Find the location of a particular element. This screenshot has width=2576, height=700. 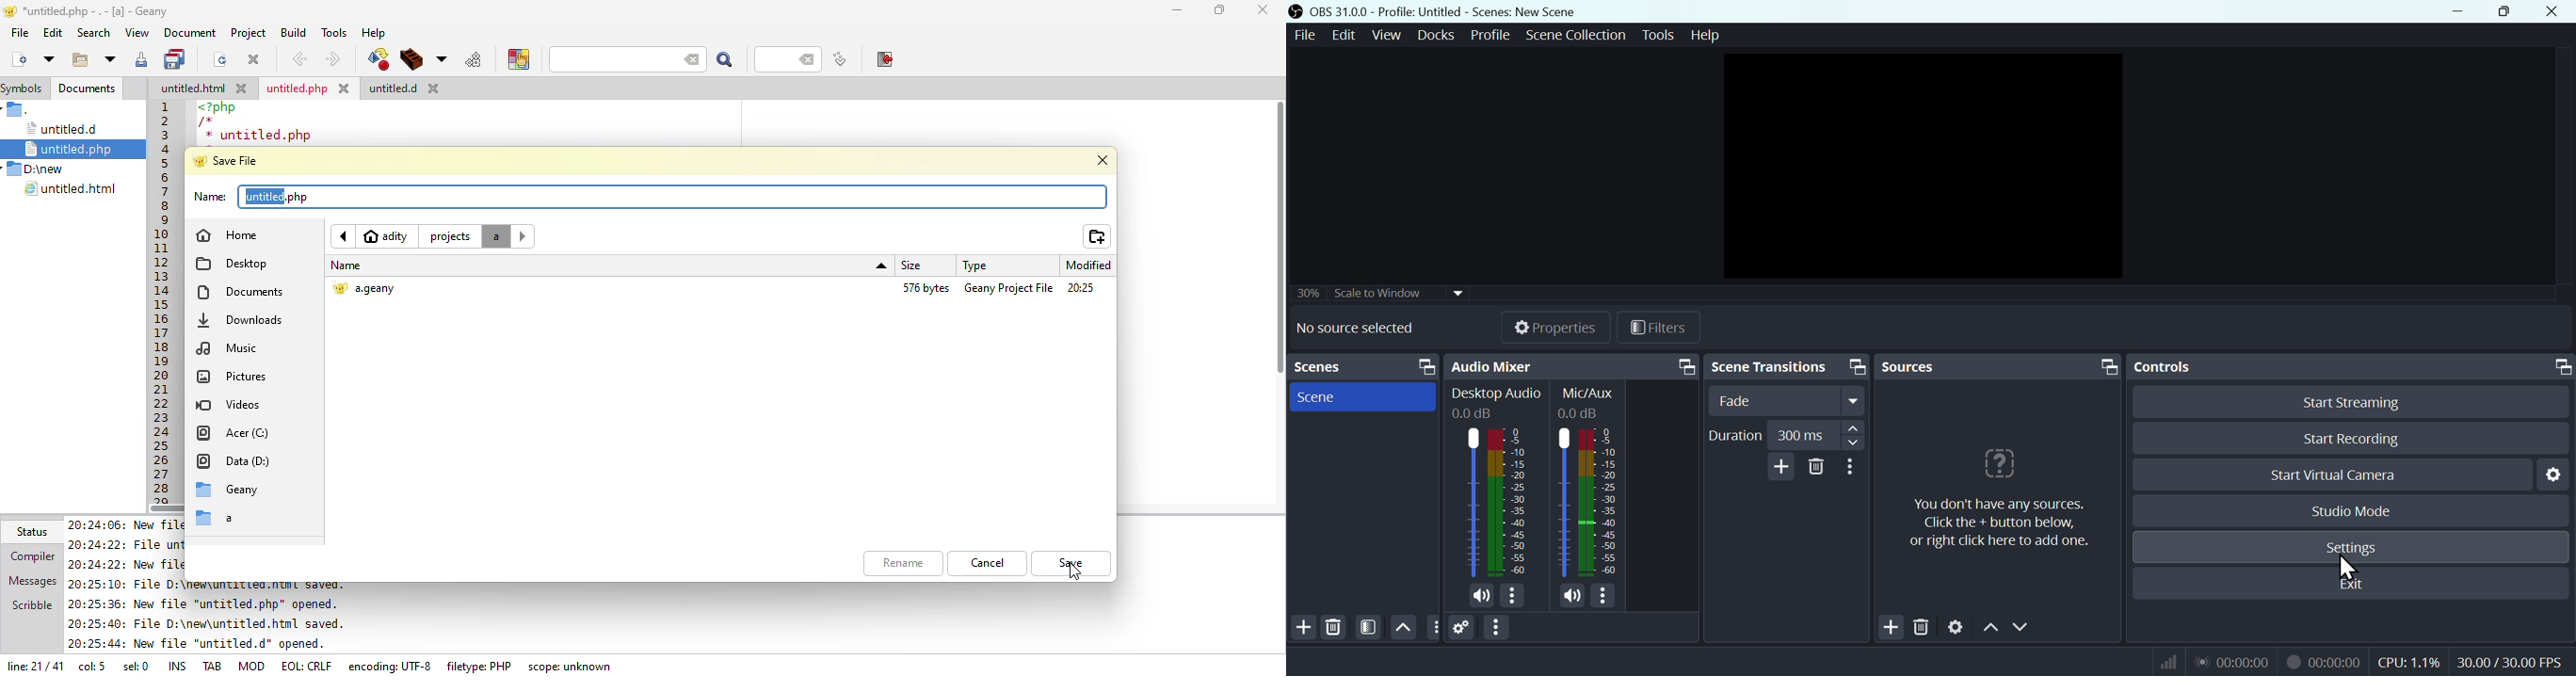

Scene collection is located at coordinates (1574, 34).